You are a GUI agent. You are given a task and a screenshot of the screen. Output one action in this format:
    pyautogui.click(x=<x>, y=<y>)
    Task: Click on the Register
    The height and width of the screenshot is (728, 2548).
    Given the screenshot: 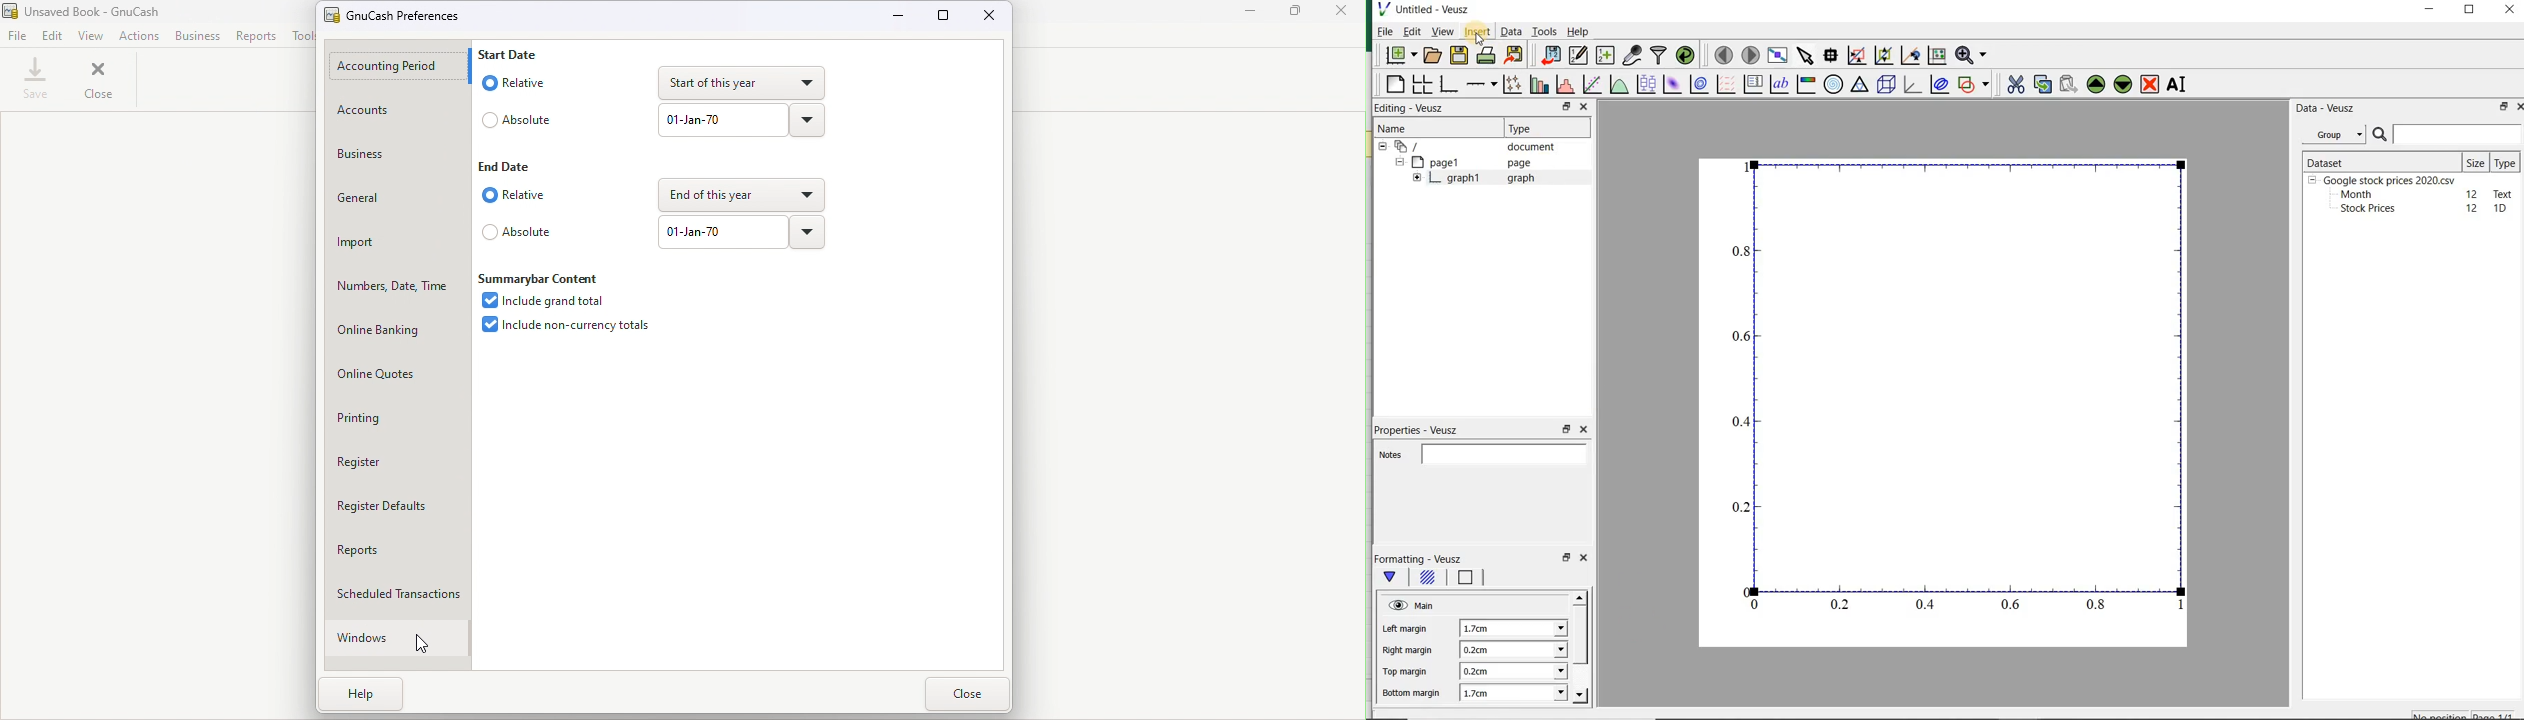 What is the action you would take?
    pyautogui.click(x=398, y=460)
    